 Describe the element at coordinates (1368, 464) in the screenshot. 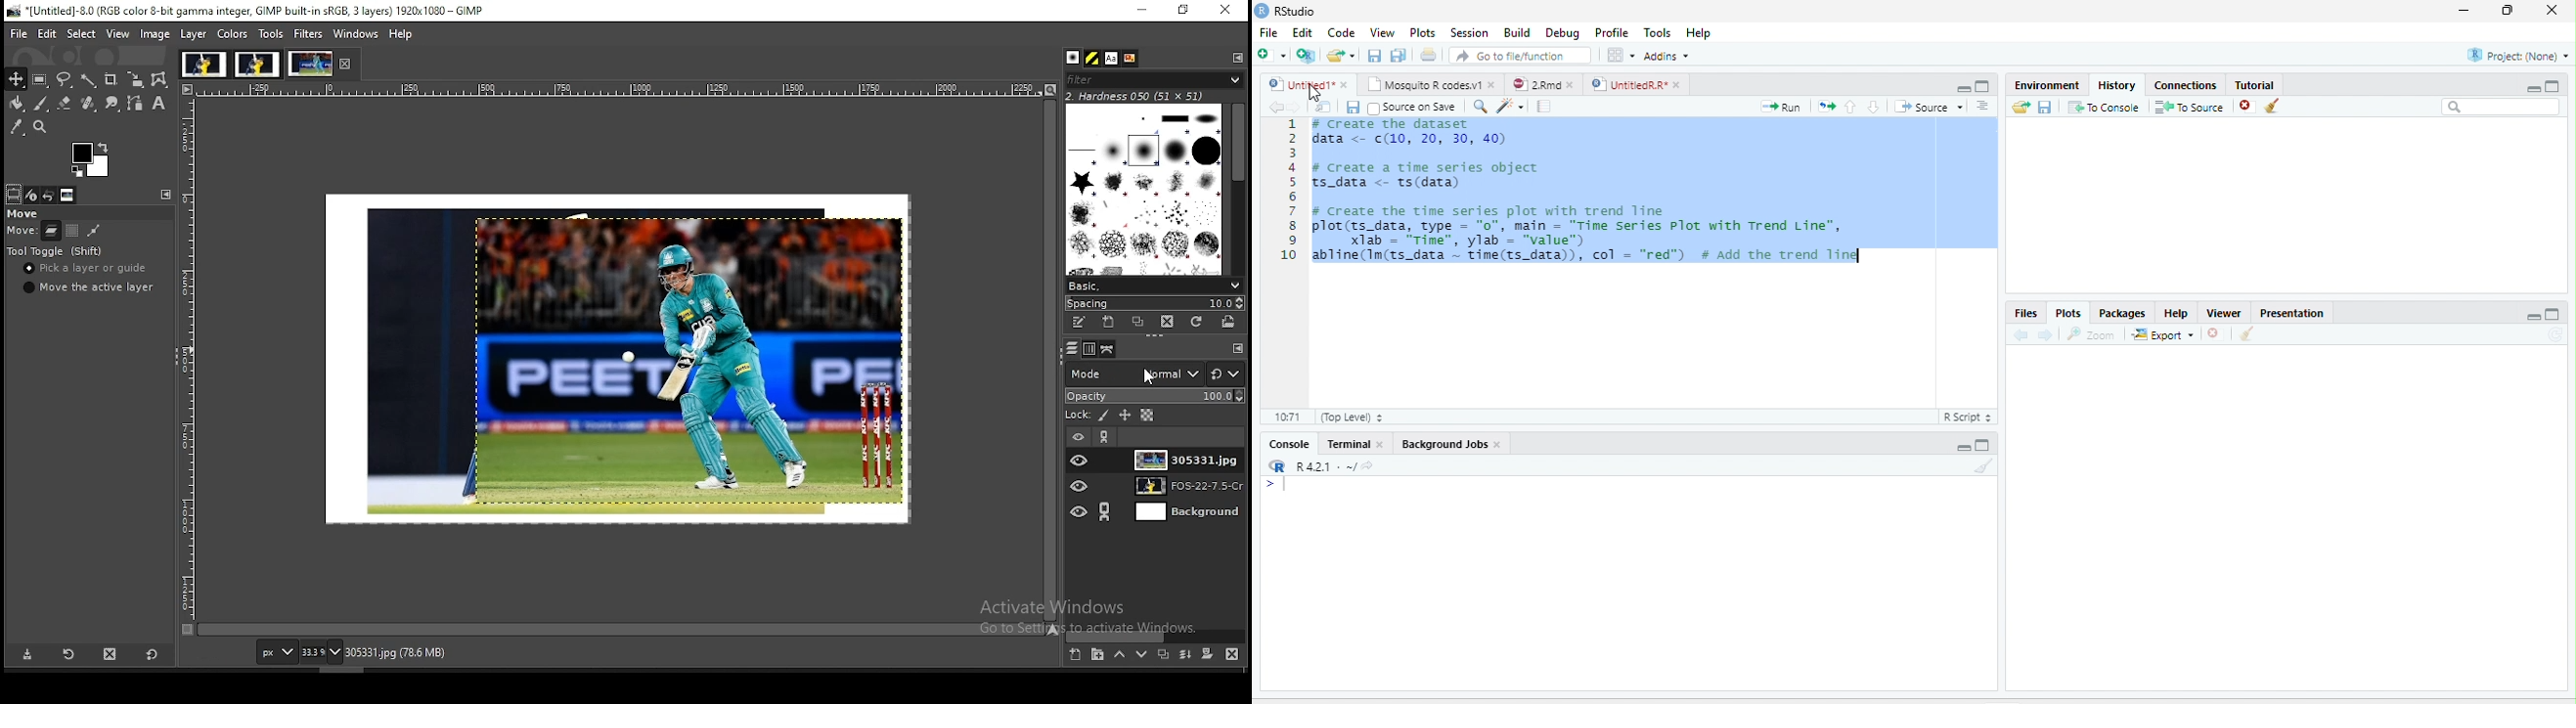

I see `View the current working directory` at that location.